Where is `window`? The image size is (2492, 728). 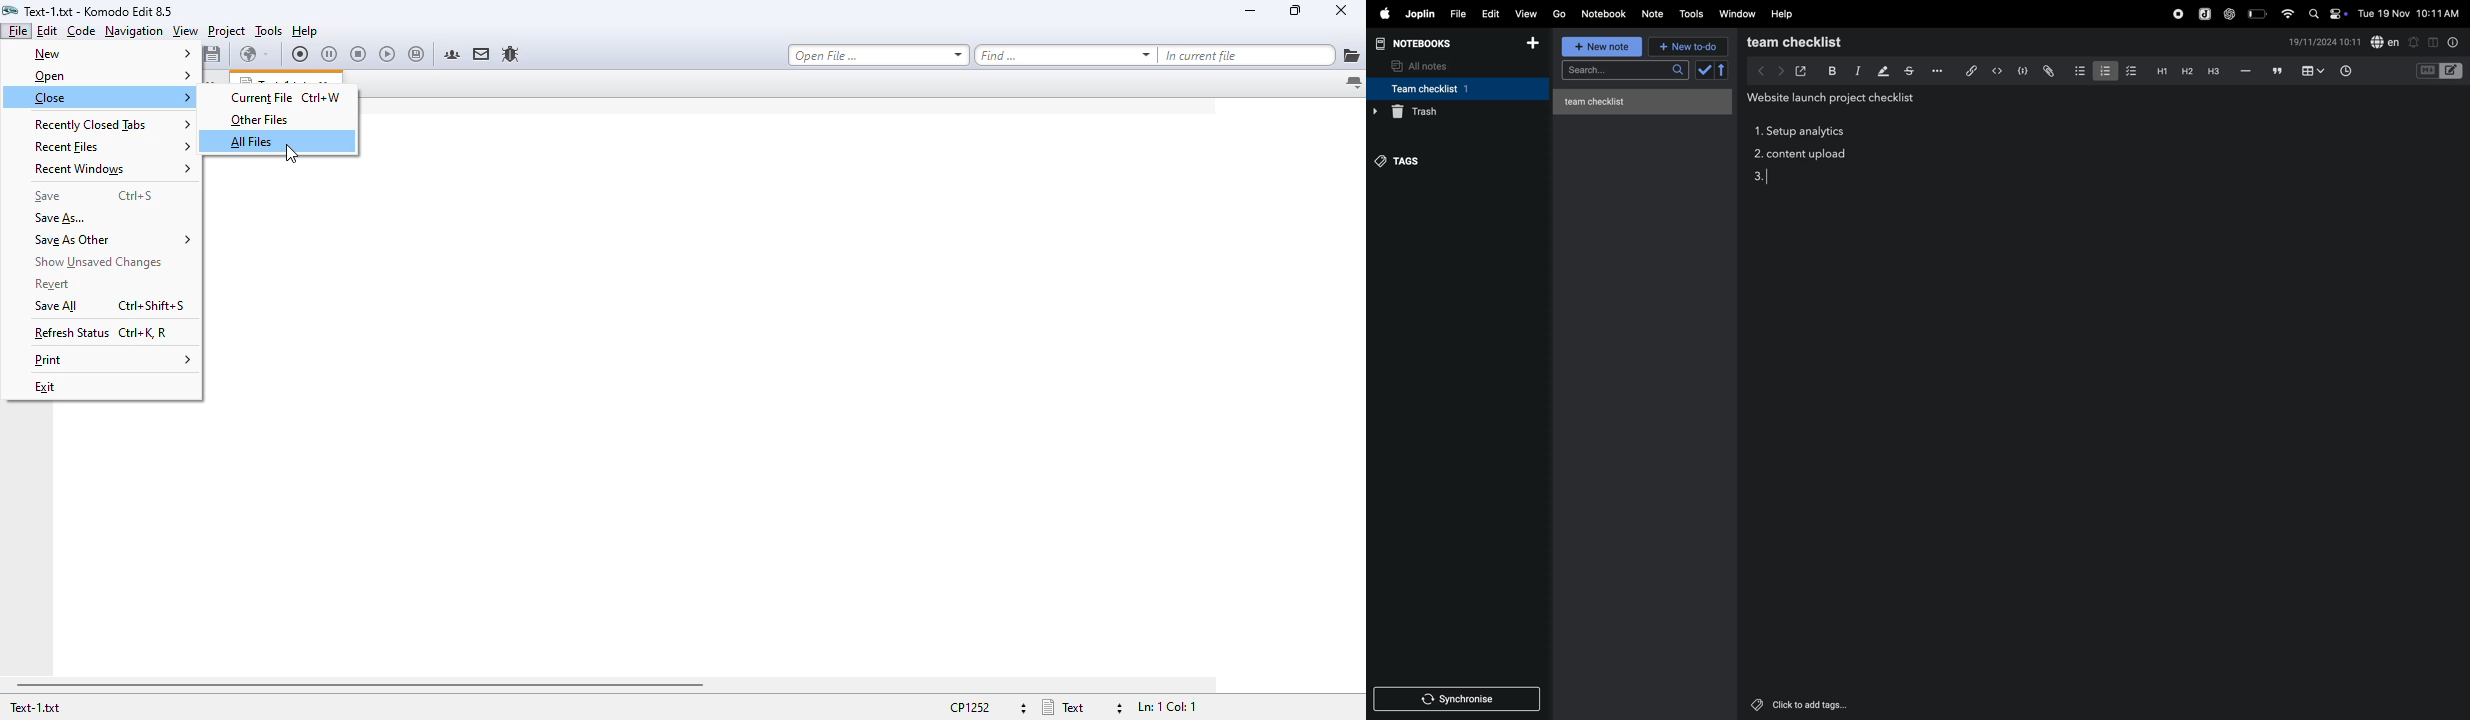 window is located at coordinates (1737, 14).